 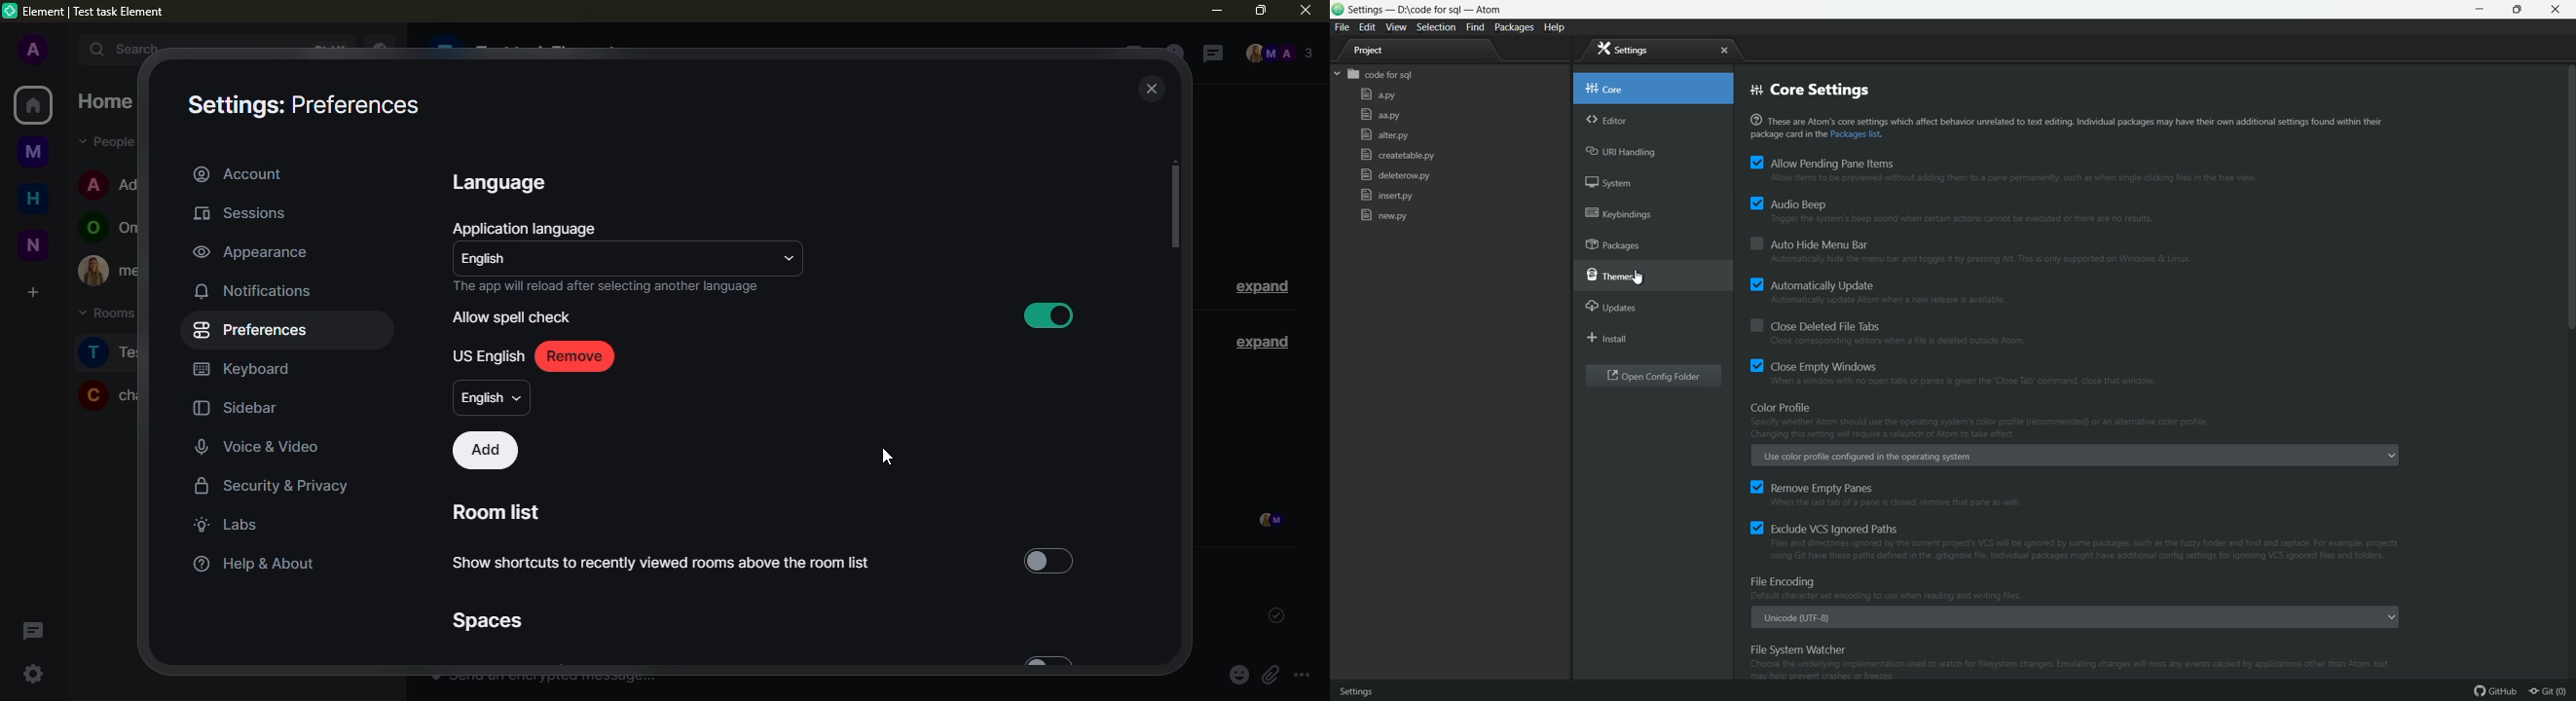 What do you see at coordinates (1624, 49) in the screenshot?
I see `settings` at bounding box center [1624, 49].